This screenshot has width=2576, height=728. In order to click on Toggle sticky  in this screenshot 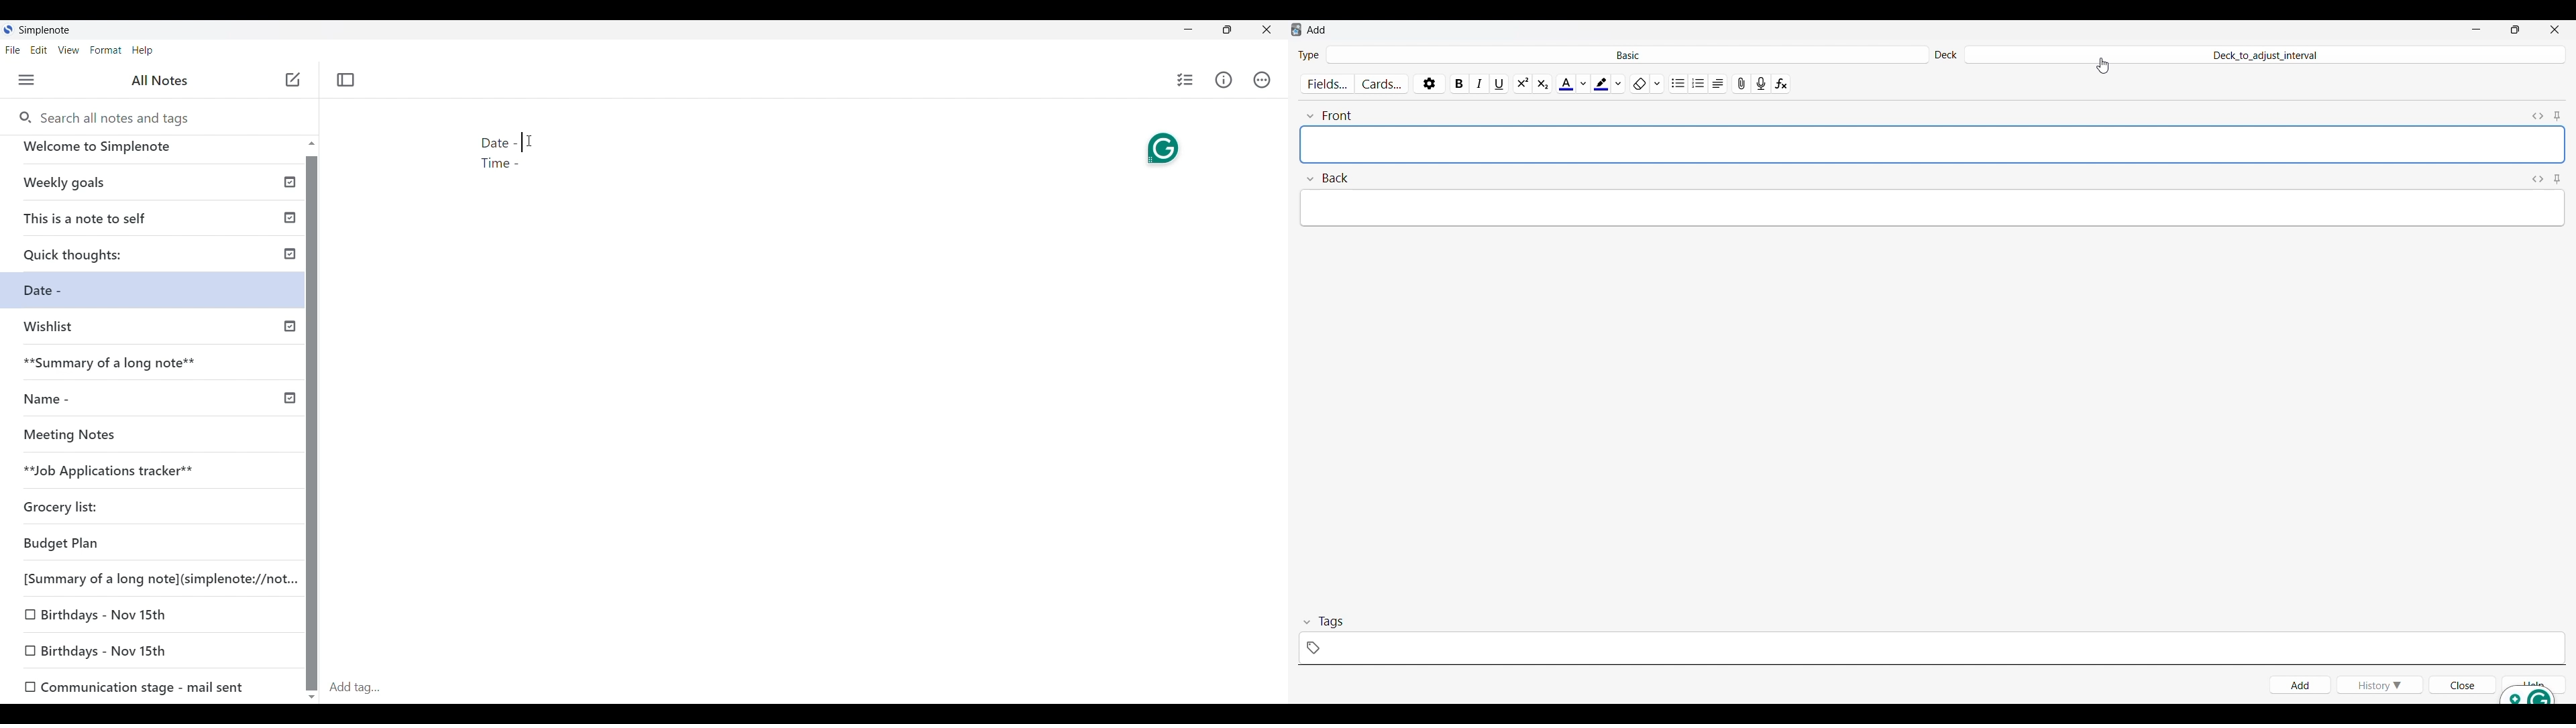, I will do `click(2557, 117)`.